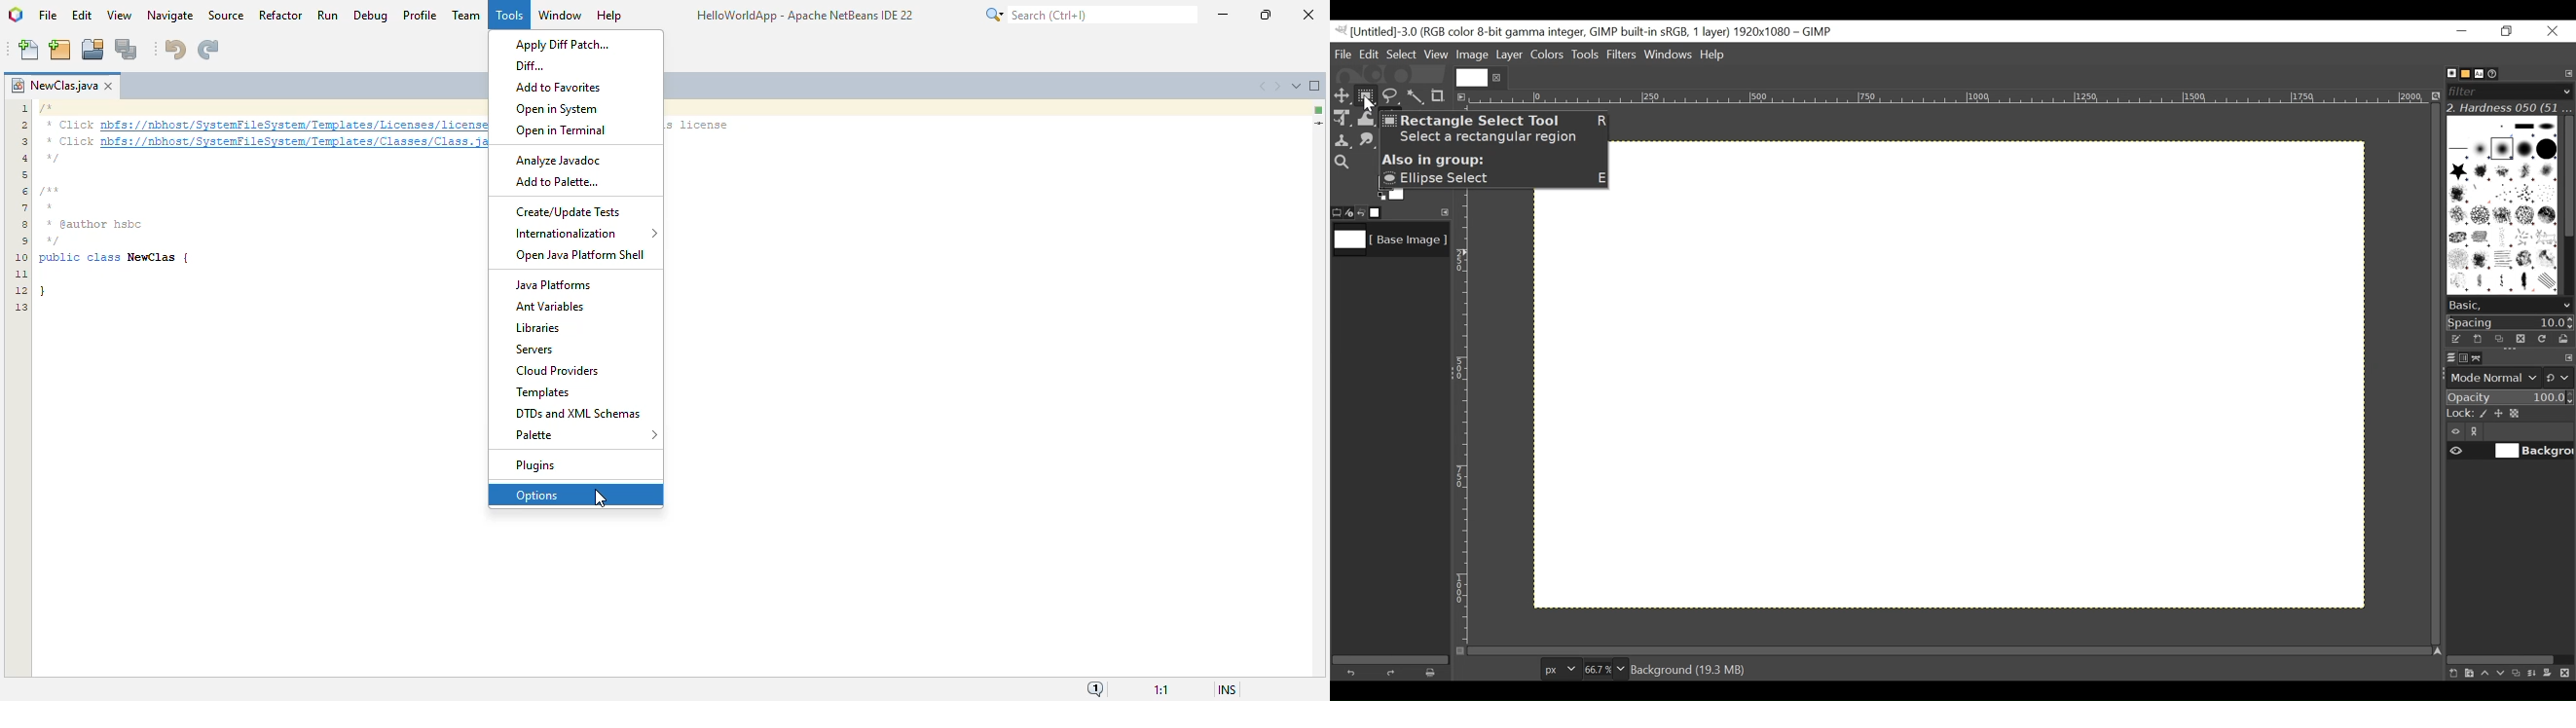  What do you see at coordinates (2460, 357) in the screenshot?
I see `Channels` at bounding box center [2460, 357].